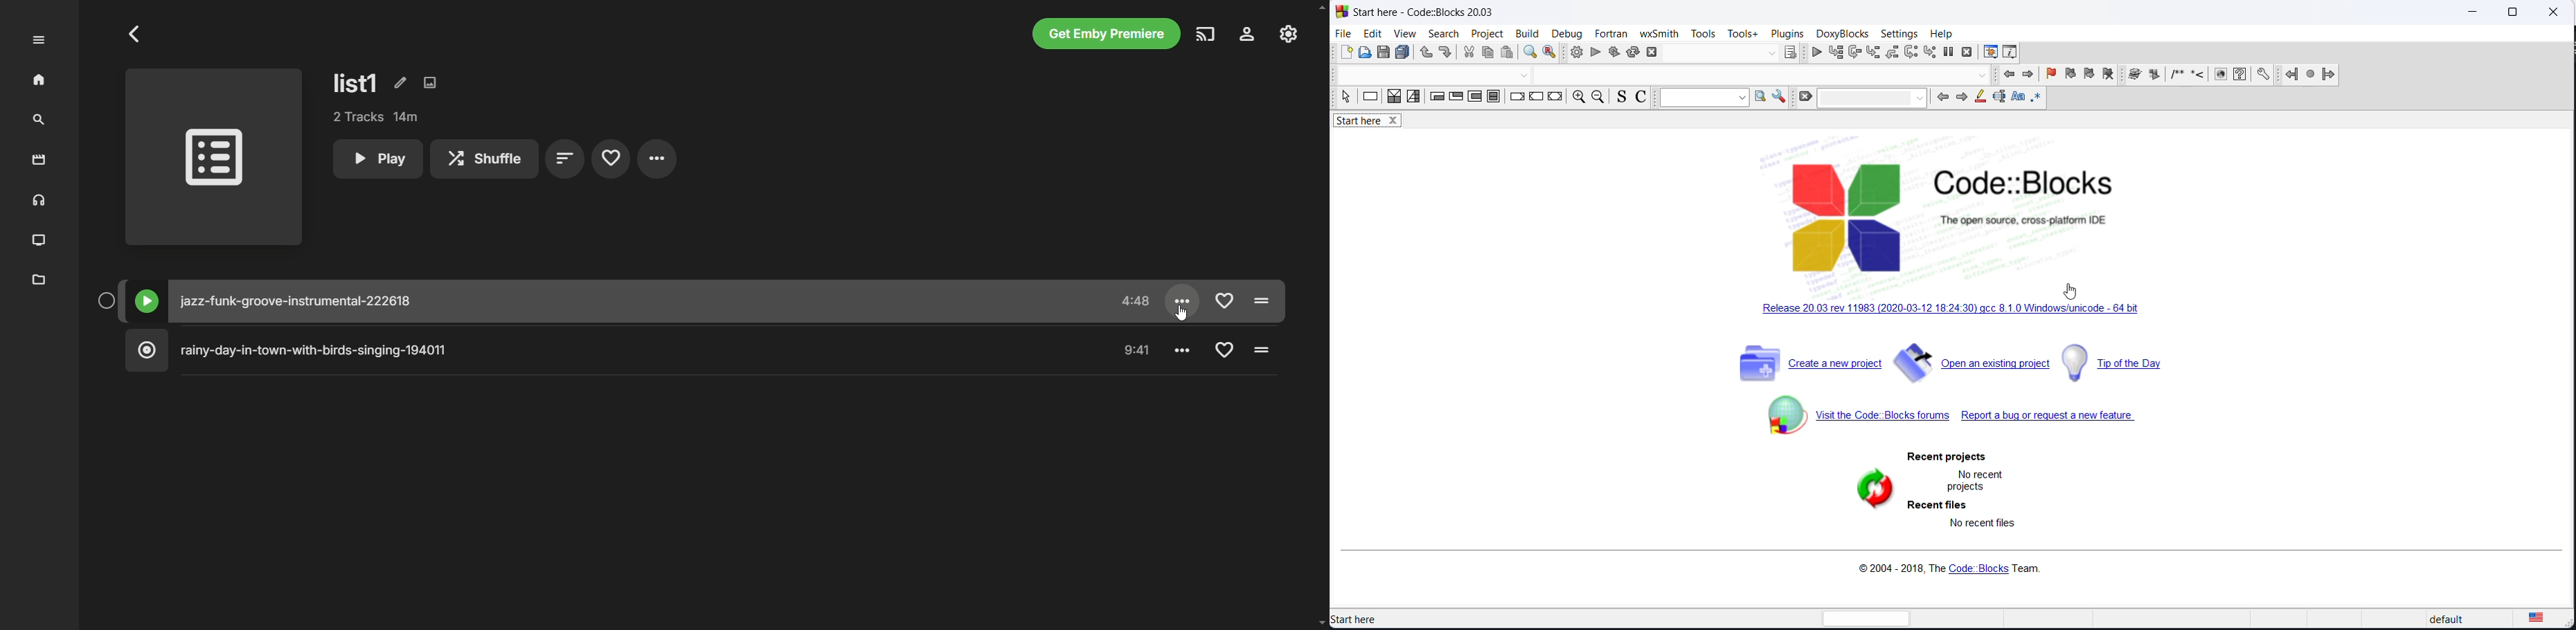 The width and height of the screenshot is (2576, 644). I want to click on fortran, so click(1609, 32).